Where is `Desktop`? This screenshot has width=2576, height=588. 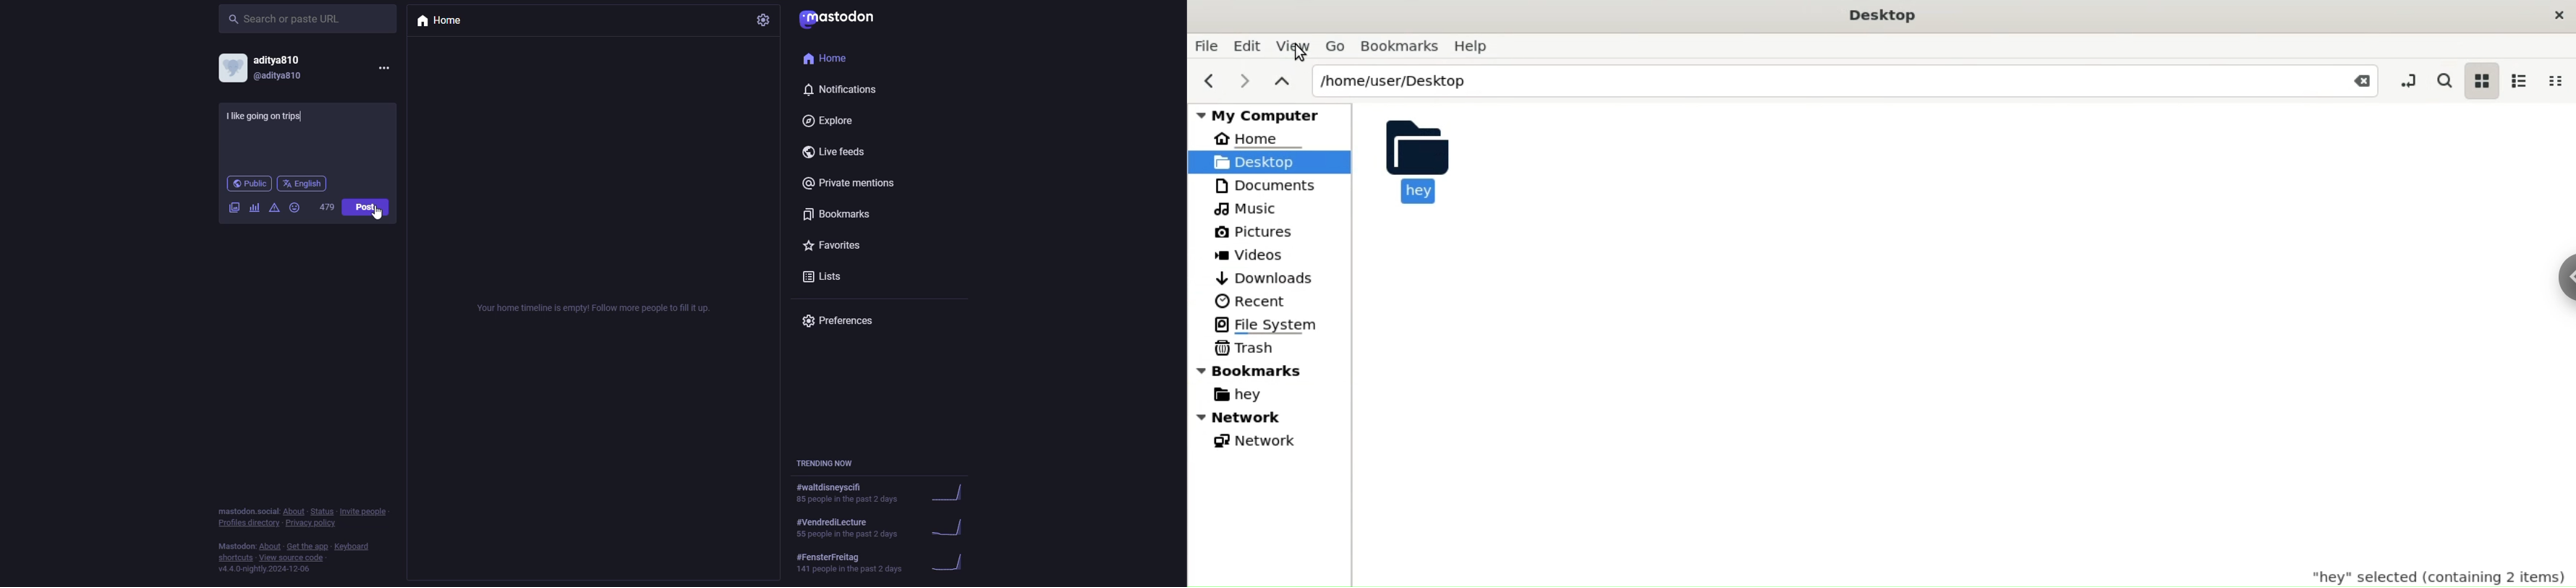 Desktop is located at coordinates (1890, 18).